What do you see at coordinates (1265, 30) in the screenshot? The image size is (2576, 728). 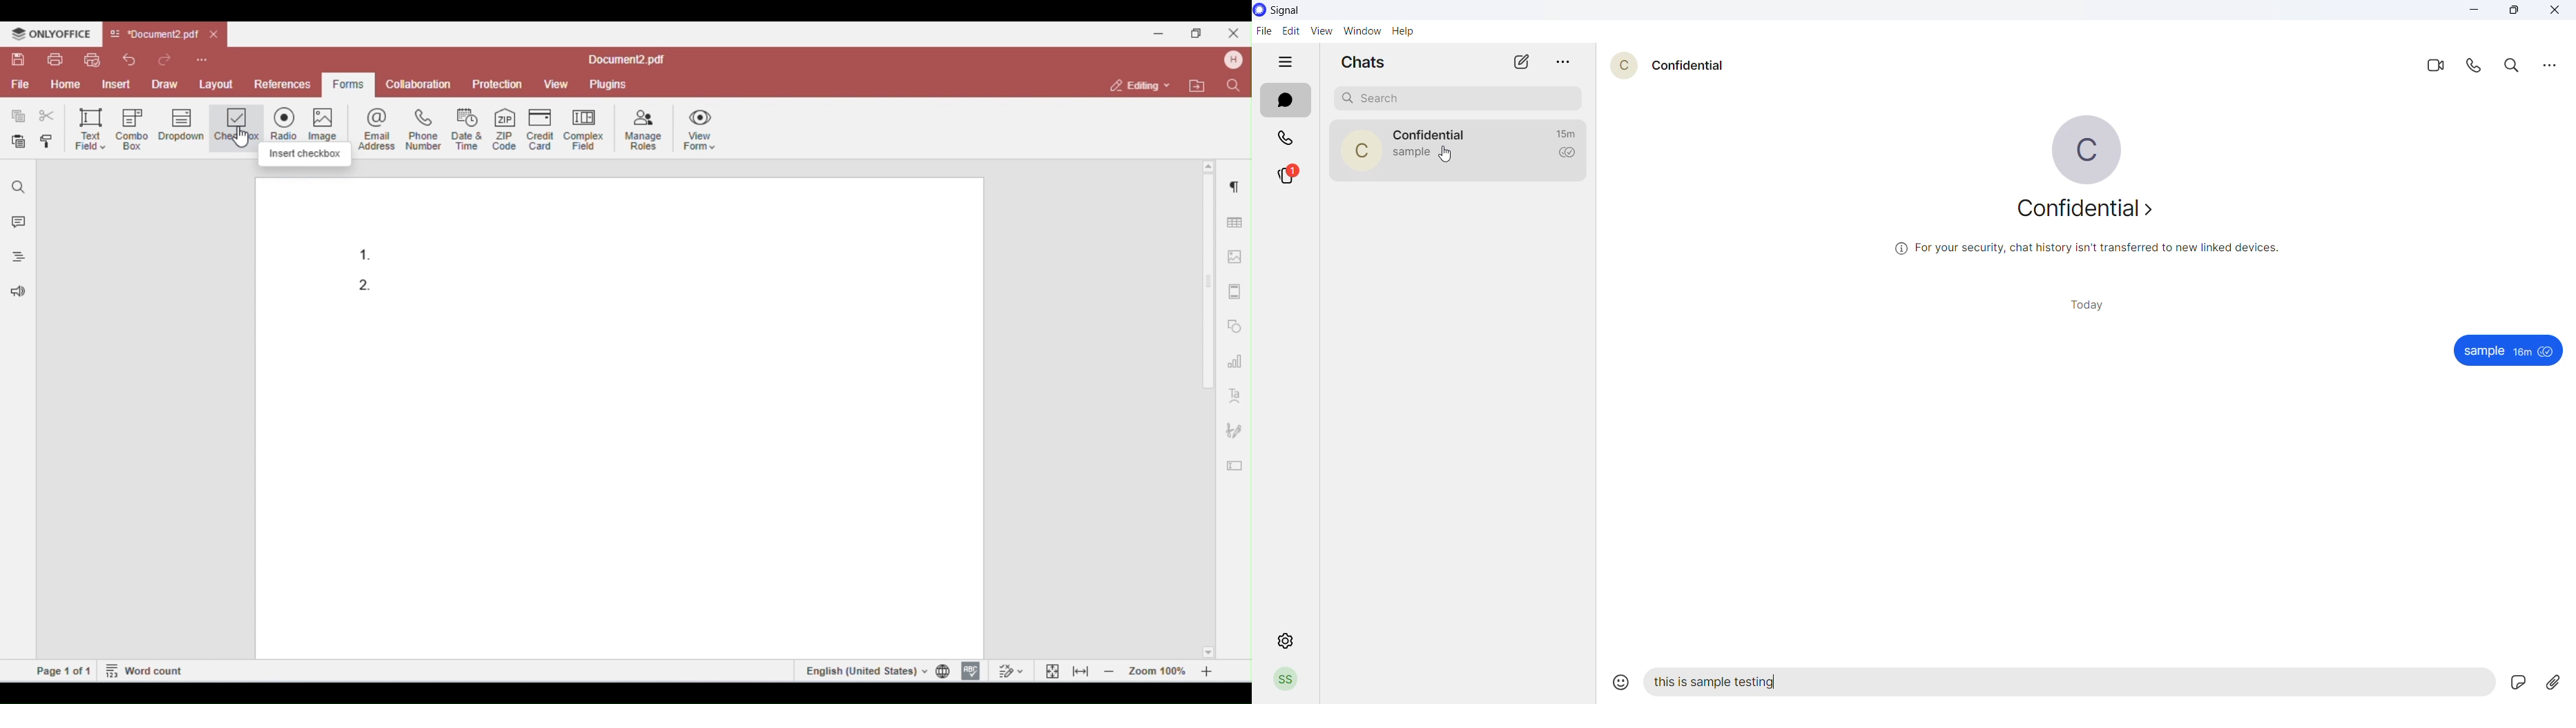 I see `file` at bounding box center [1265, 30].